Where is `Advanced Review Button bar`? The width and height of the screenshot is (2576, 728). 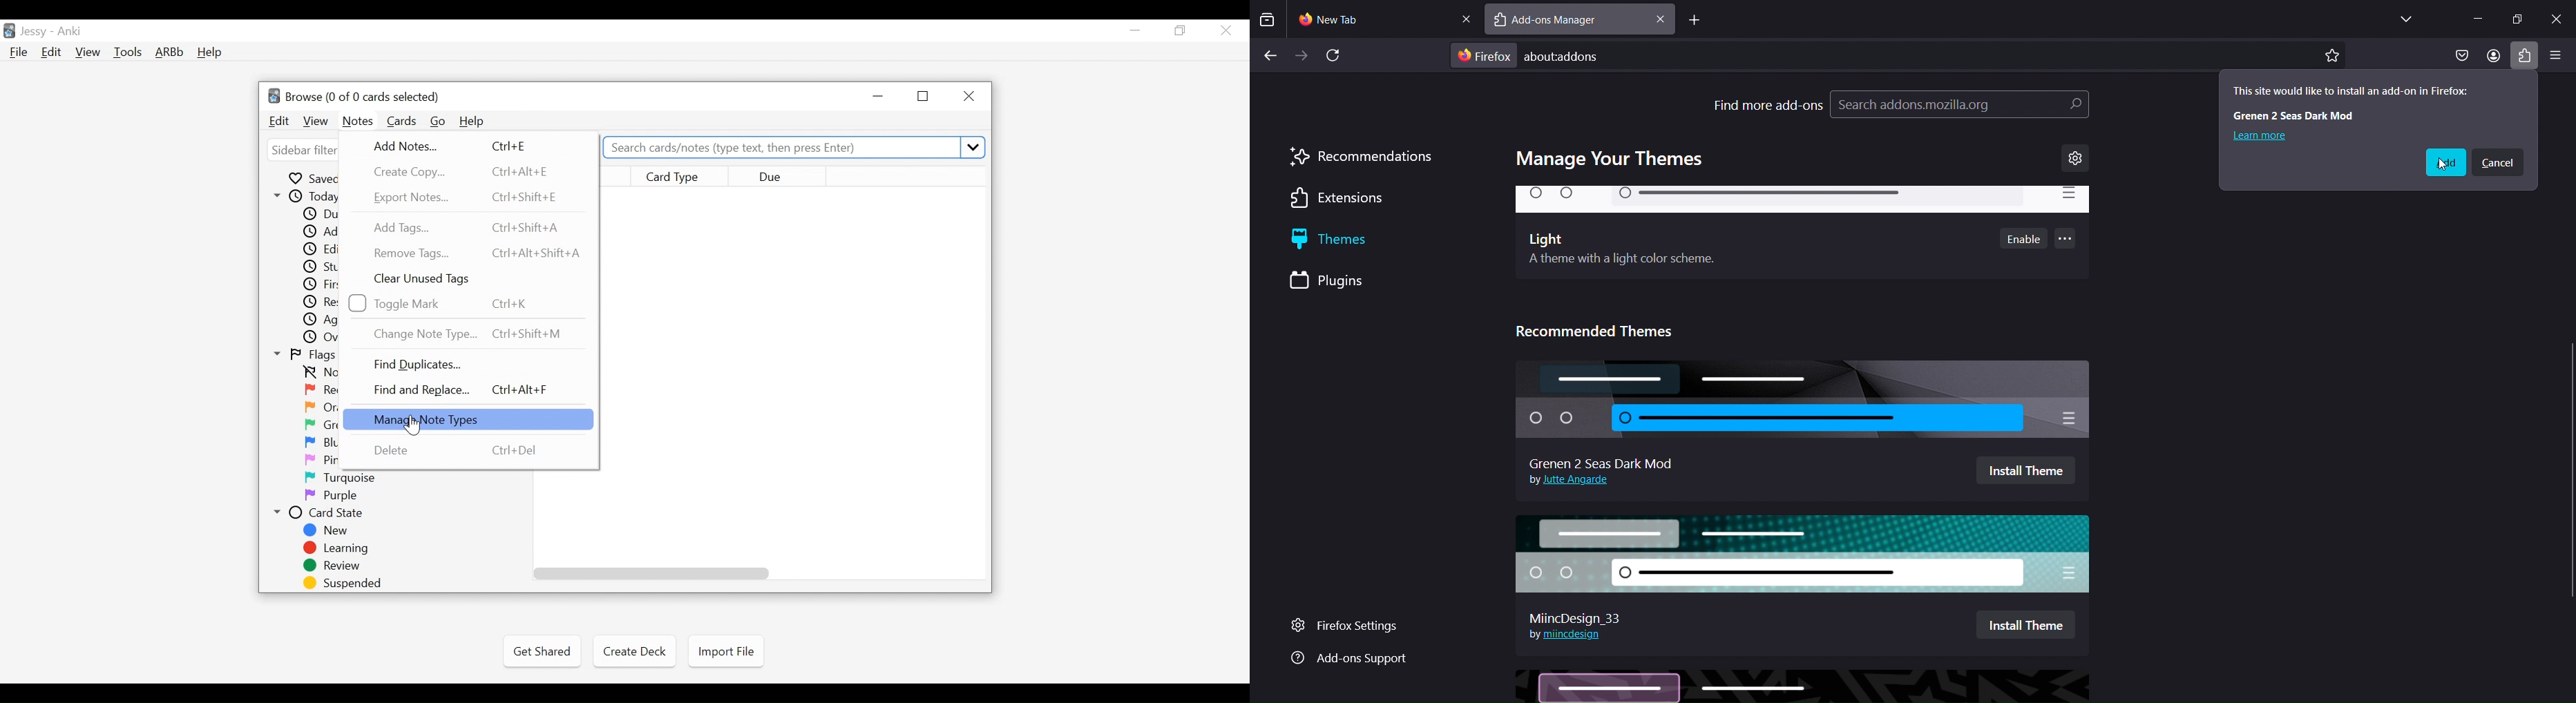
Advanced Review Button bar is located at coordinates (170, 52).